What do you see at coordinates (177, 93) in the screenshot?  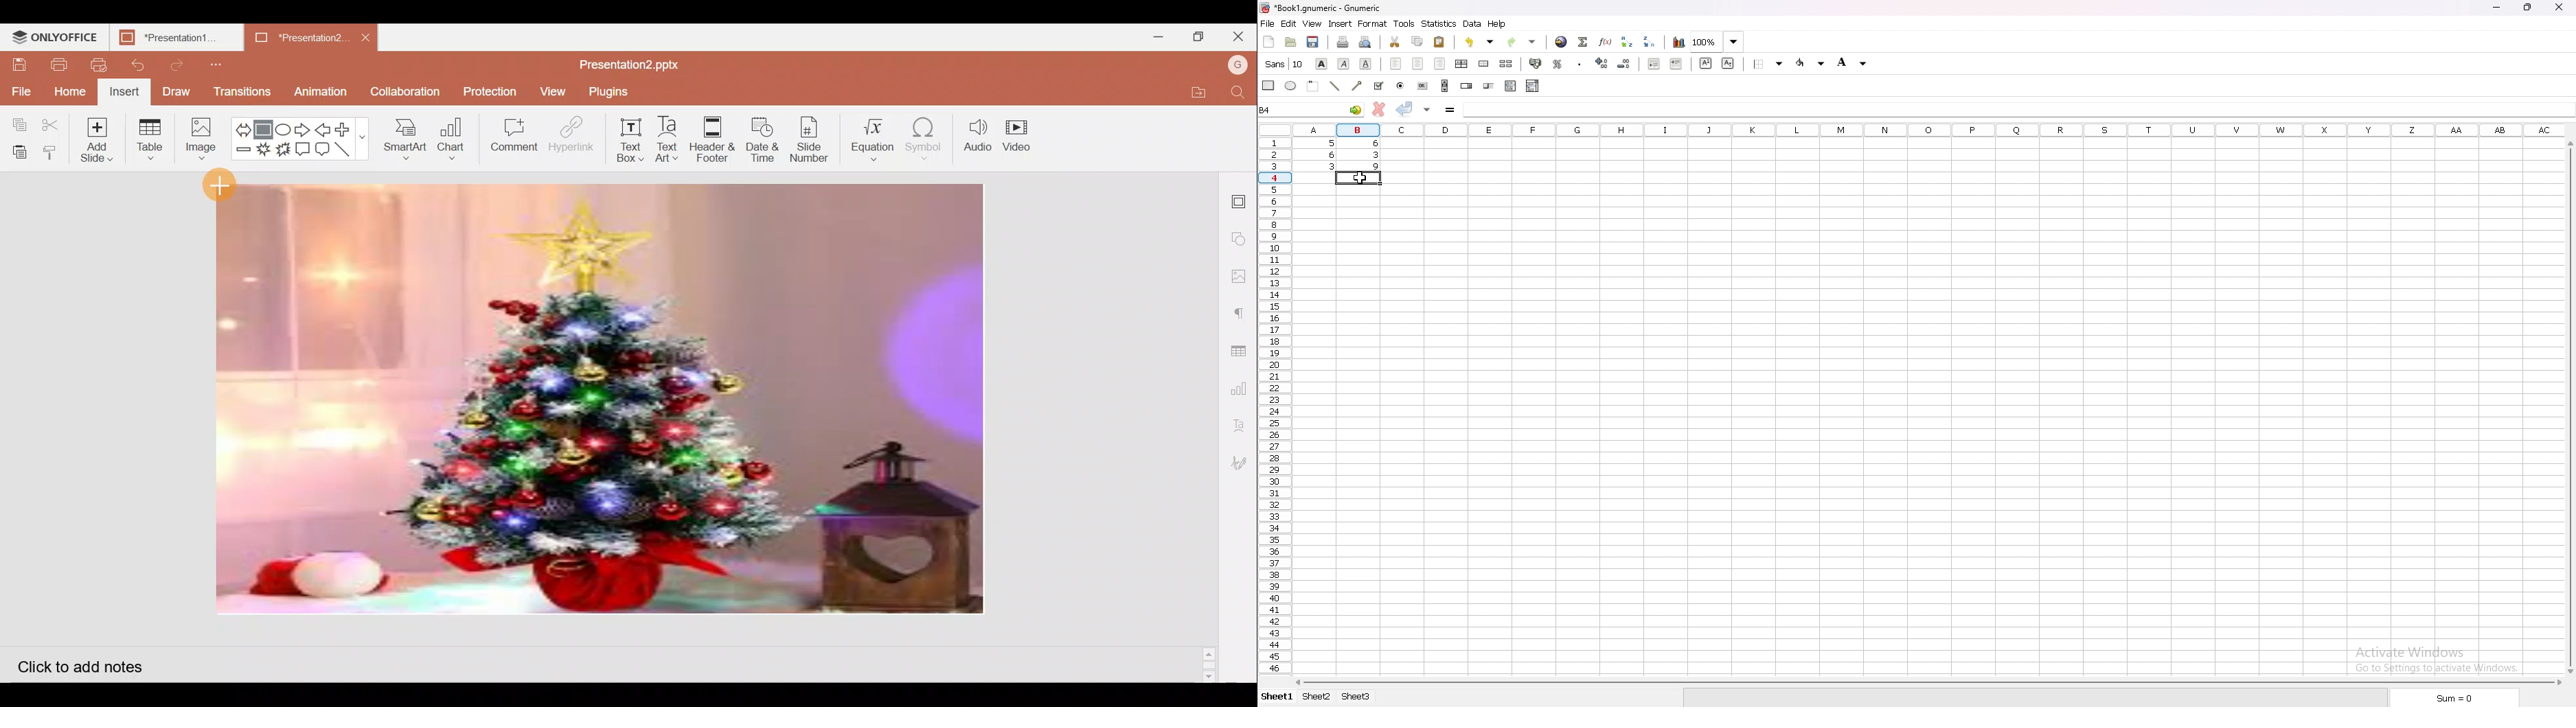 I see `Draw` at bounding box center [177, 93].